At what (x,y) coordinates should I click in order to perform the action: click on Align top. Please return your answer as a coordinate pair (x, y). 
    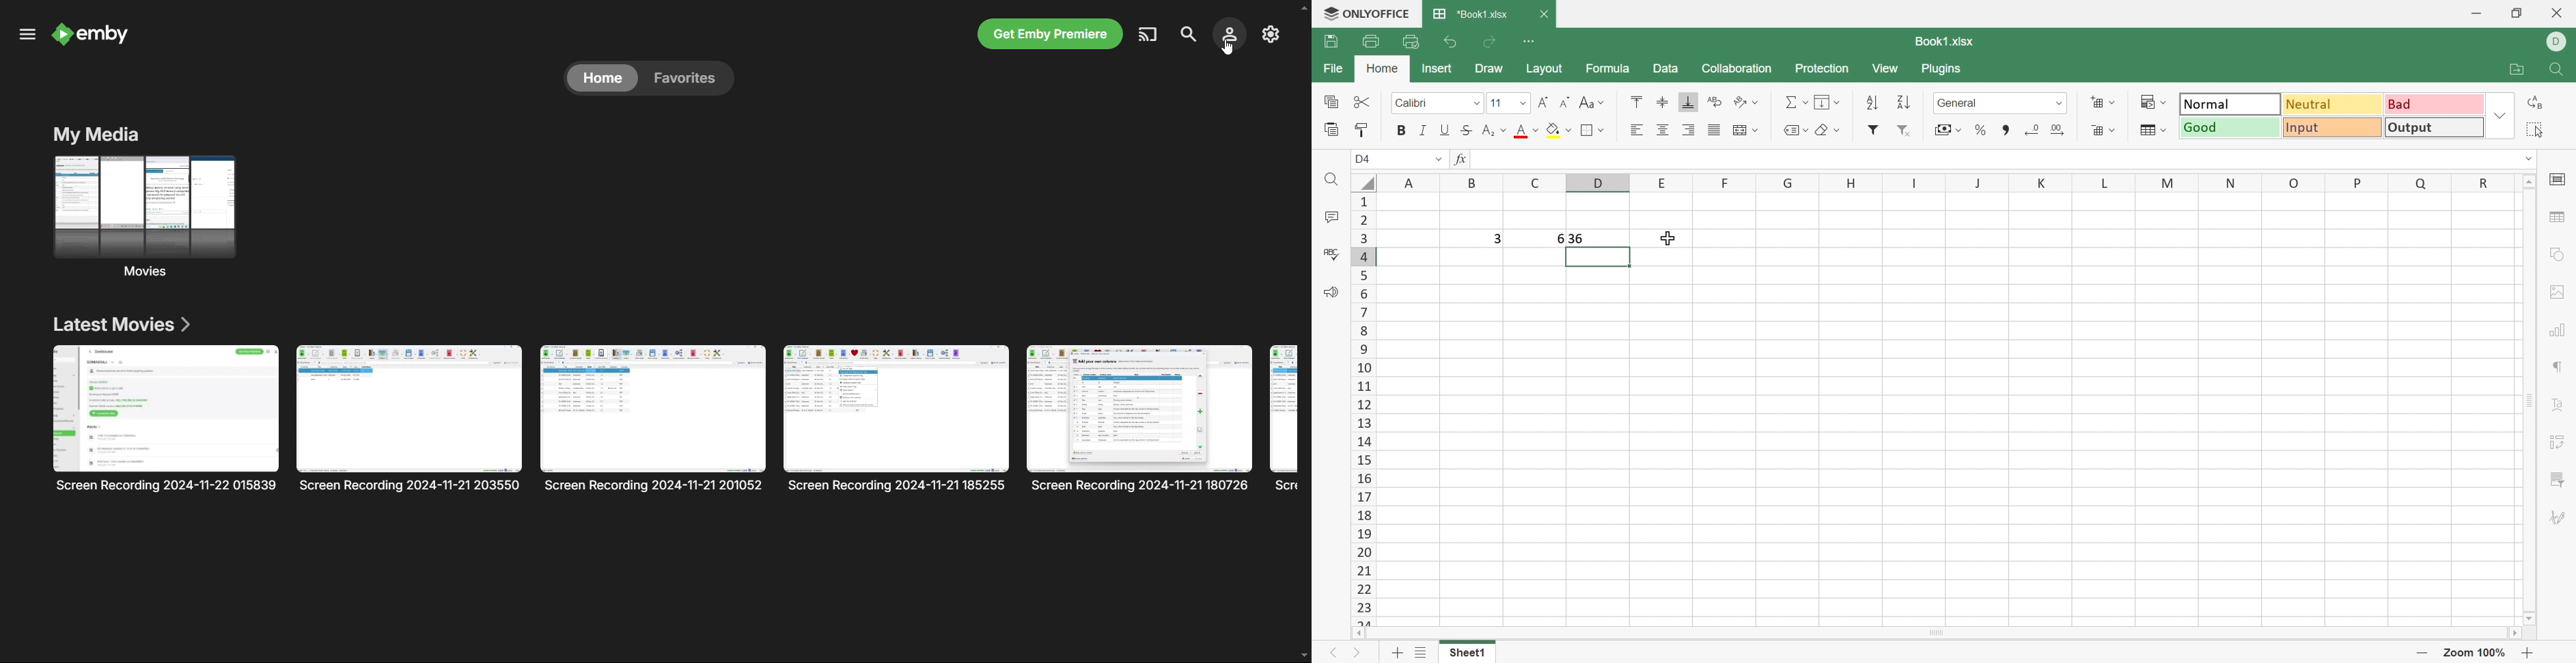
    Looking at the image, I should click on (1636, 101).